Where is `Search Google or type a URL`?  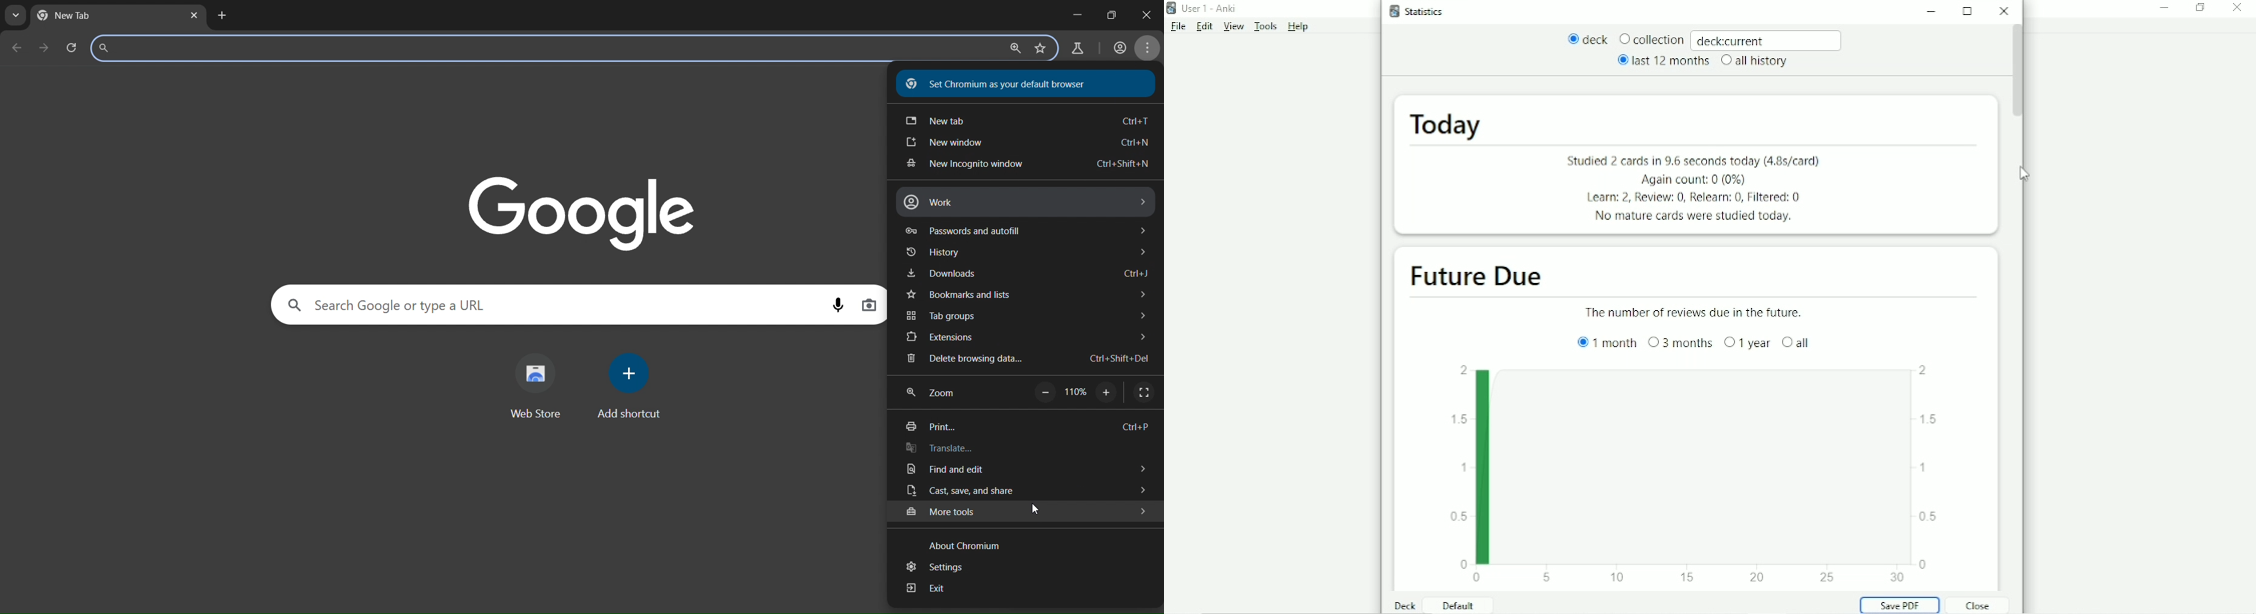 Search Google or type a URL is located at coordinates (394, 303).